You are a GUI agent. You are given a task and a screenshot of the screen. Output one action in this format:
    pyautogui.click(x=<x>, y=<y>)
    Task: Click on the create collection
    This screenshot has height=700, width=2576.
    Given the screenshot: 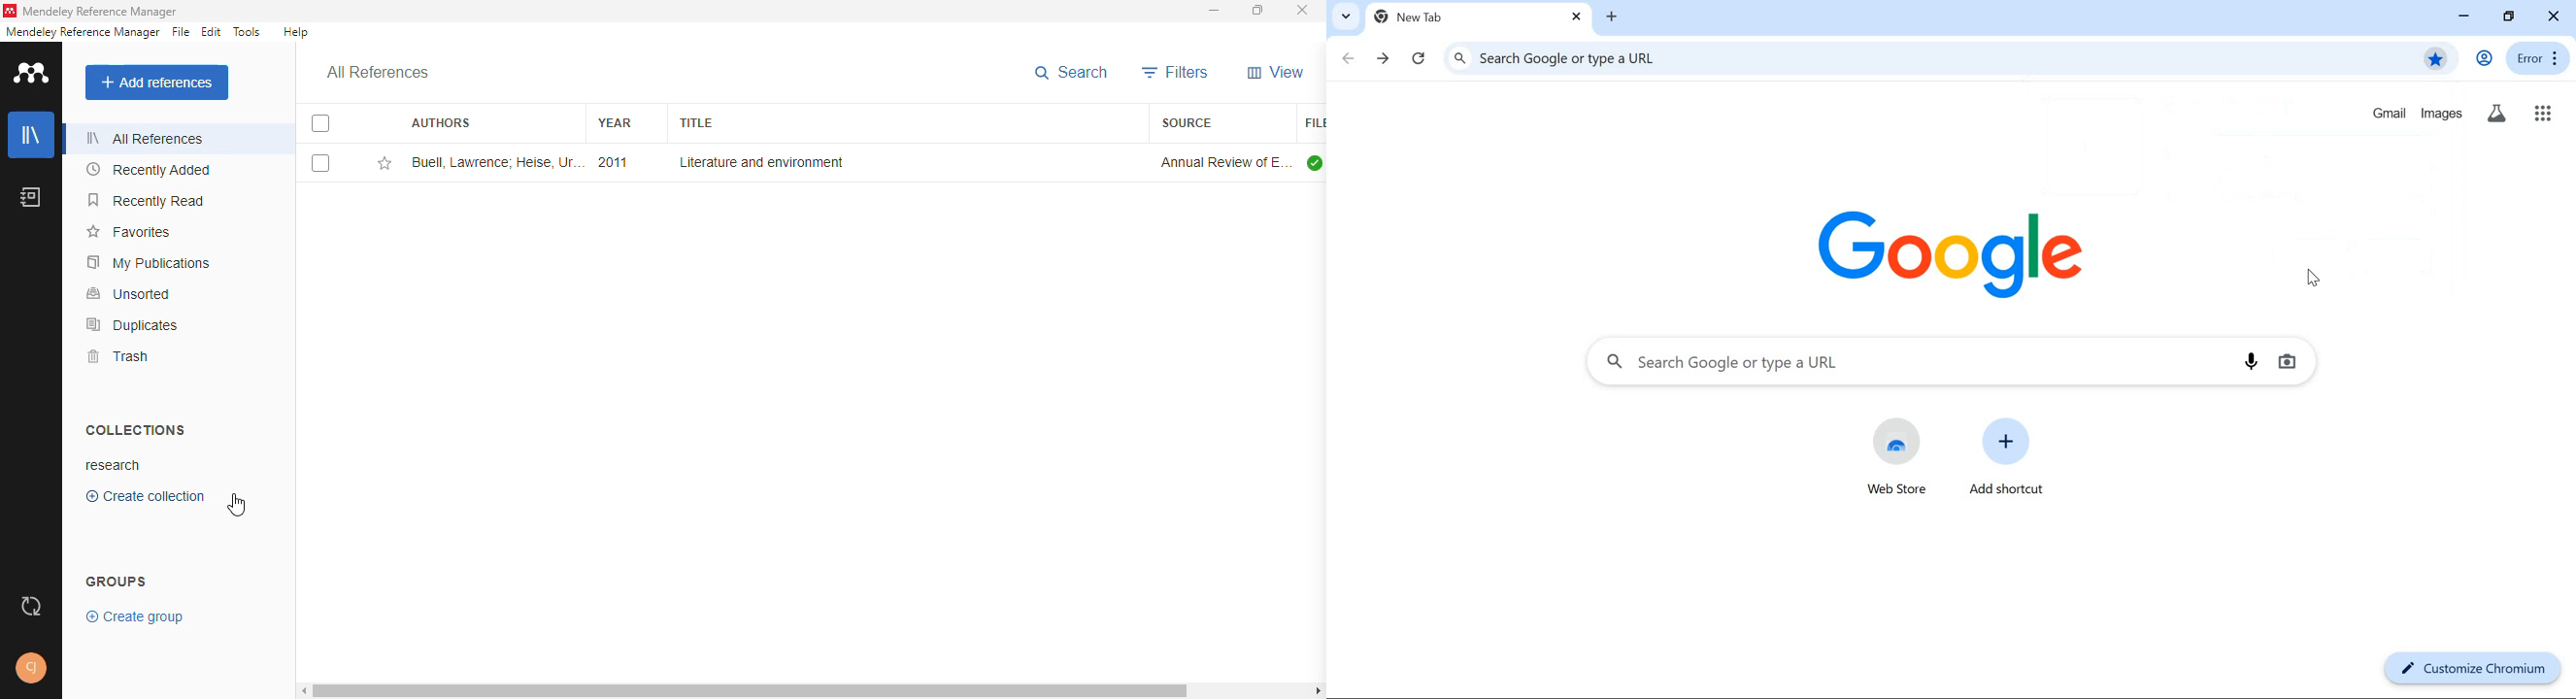 What is the action you would take?
    pyautogui.click(x=146, y=495)
    